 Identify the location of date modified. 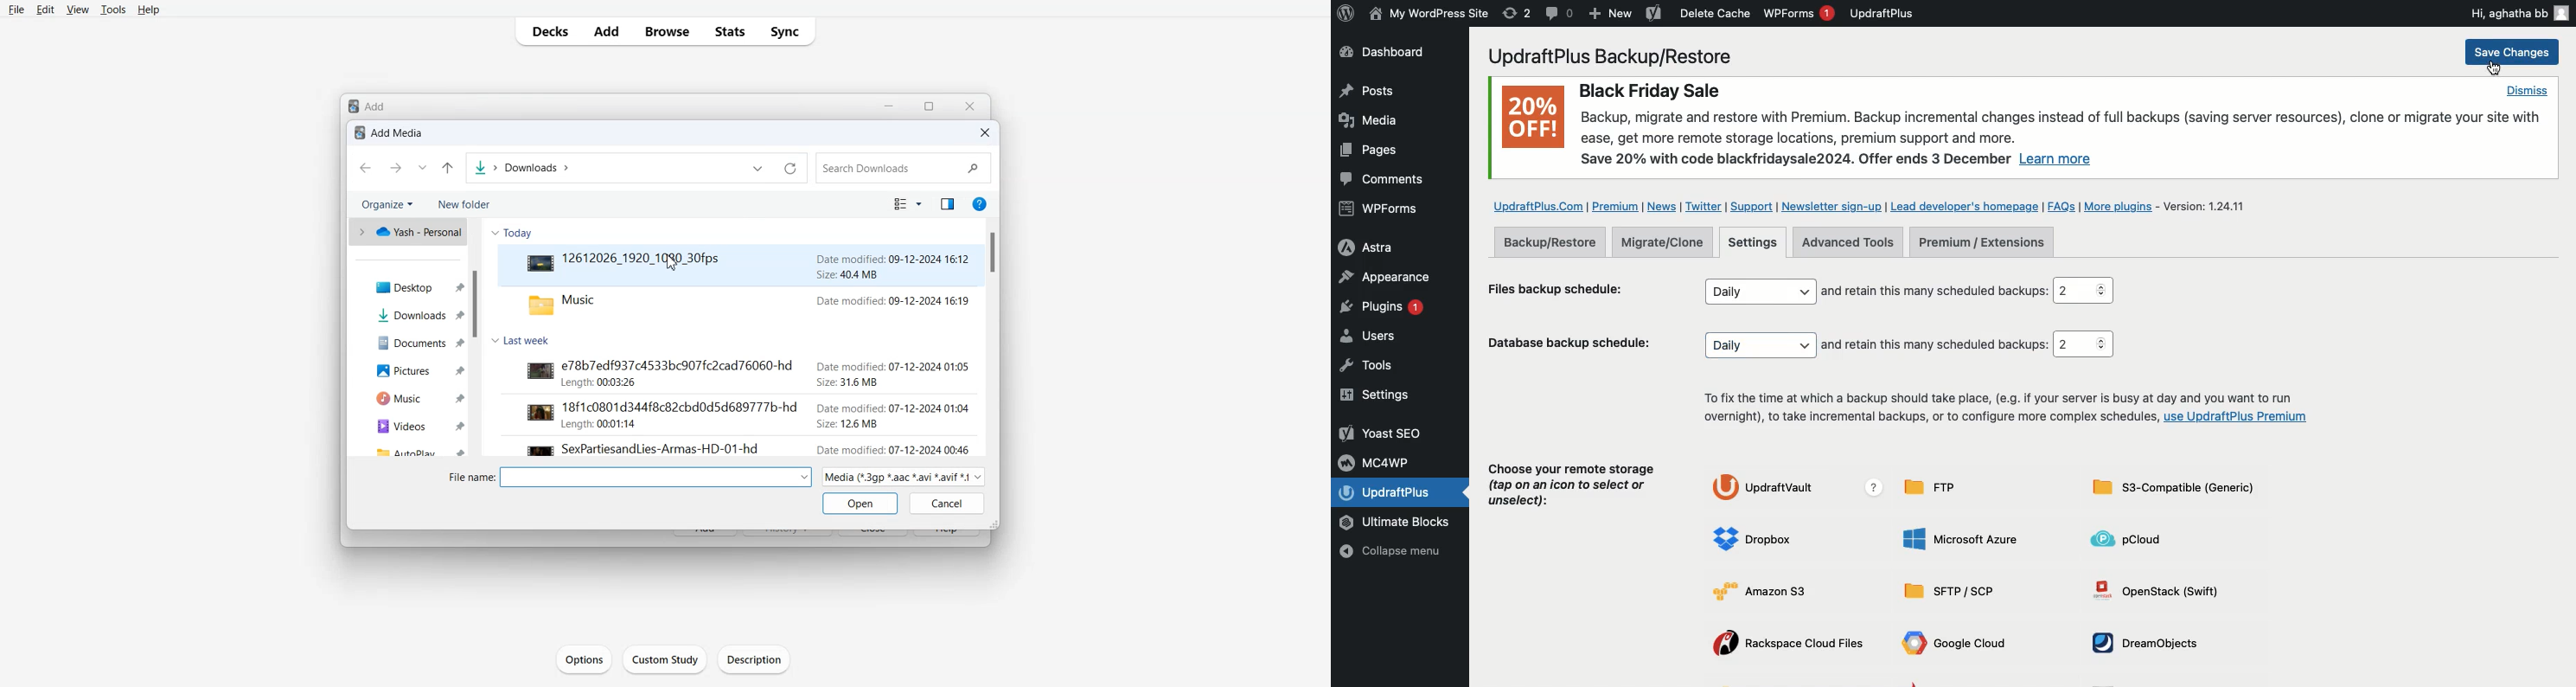
(897, 448).